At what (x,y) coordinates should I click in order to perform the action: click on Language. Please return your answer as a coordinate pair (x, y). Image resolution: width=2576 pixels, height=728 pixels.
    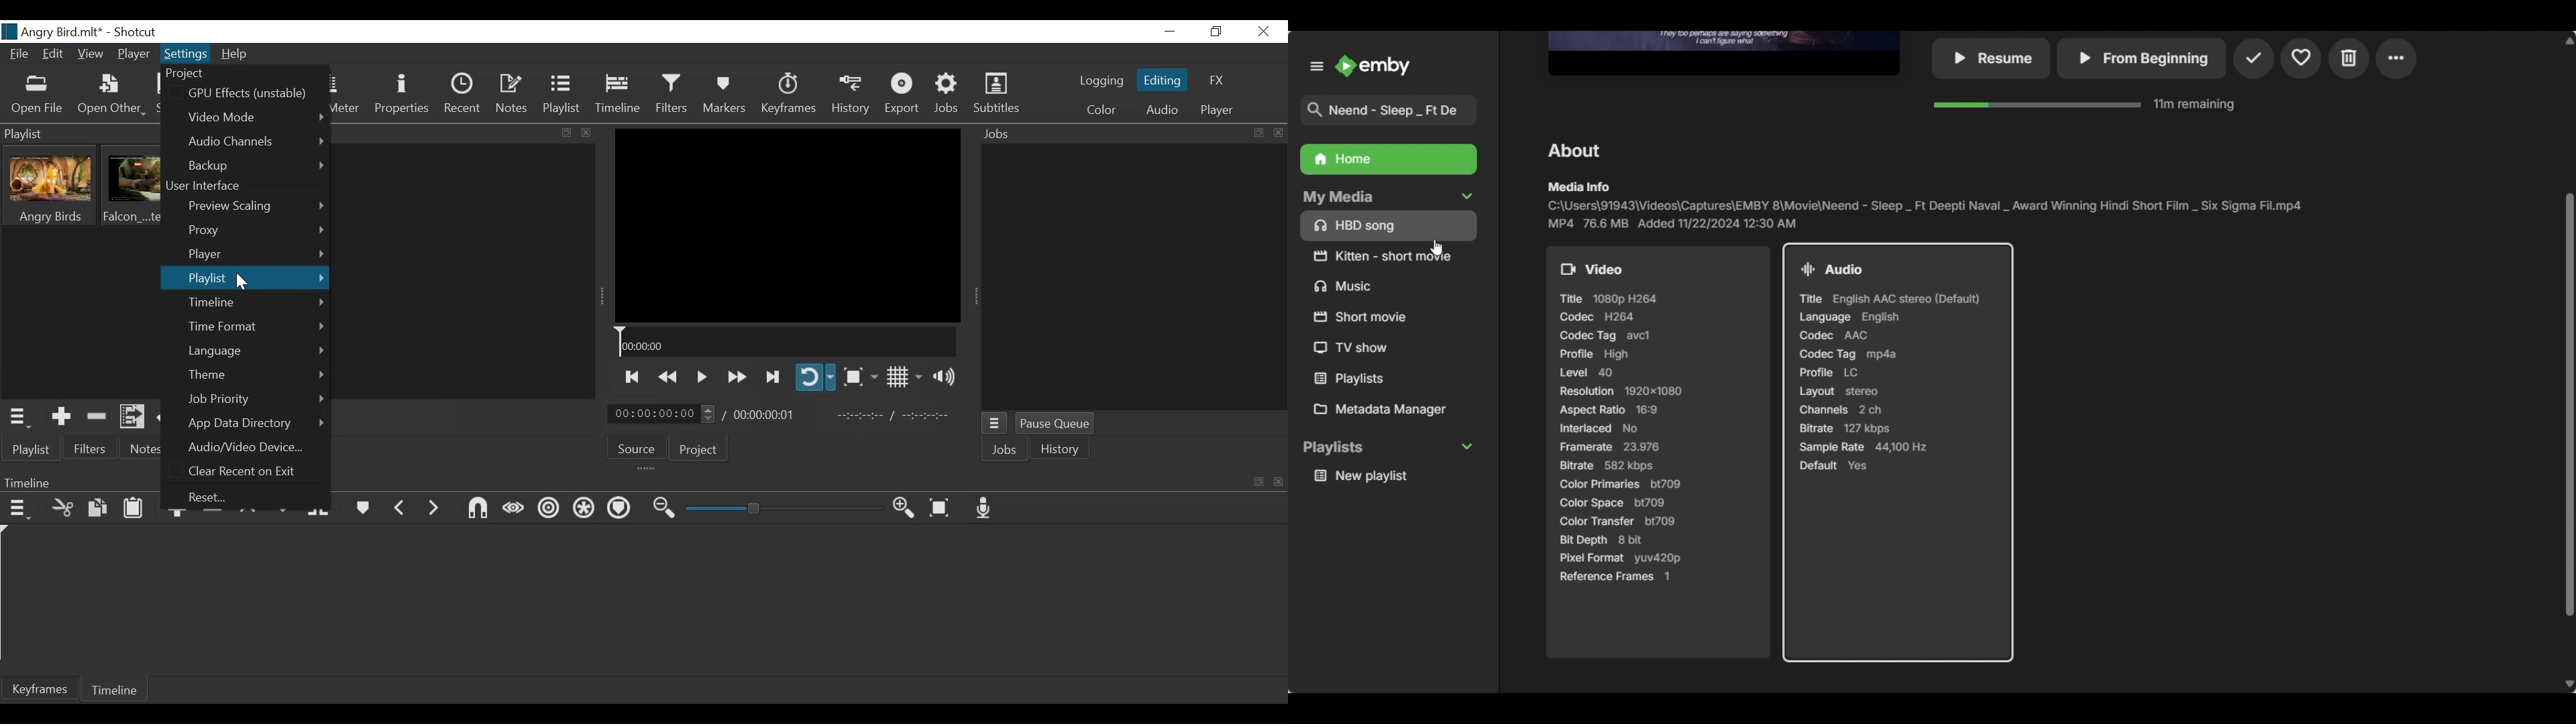
    Looking at the image, I should click on (257, 351).